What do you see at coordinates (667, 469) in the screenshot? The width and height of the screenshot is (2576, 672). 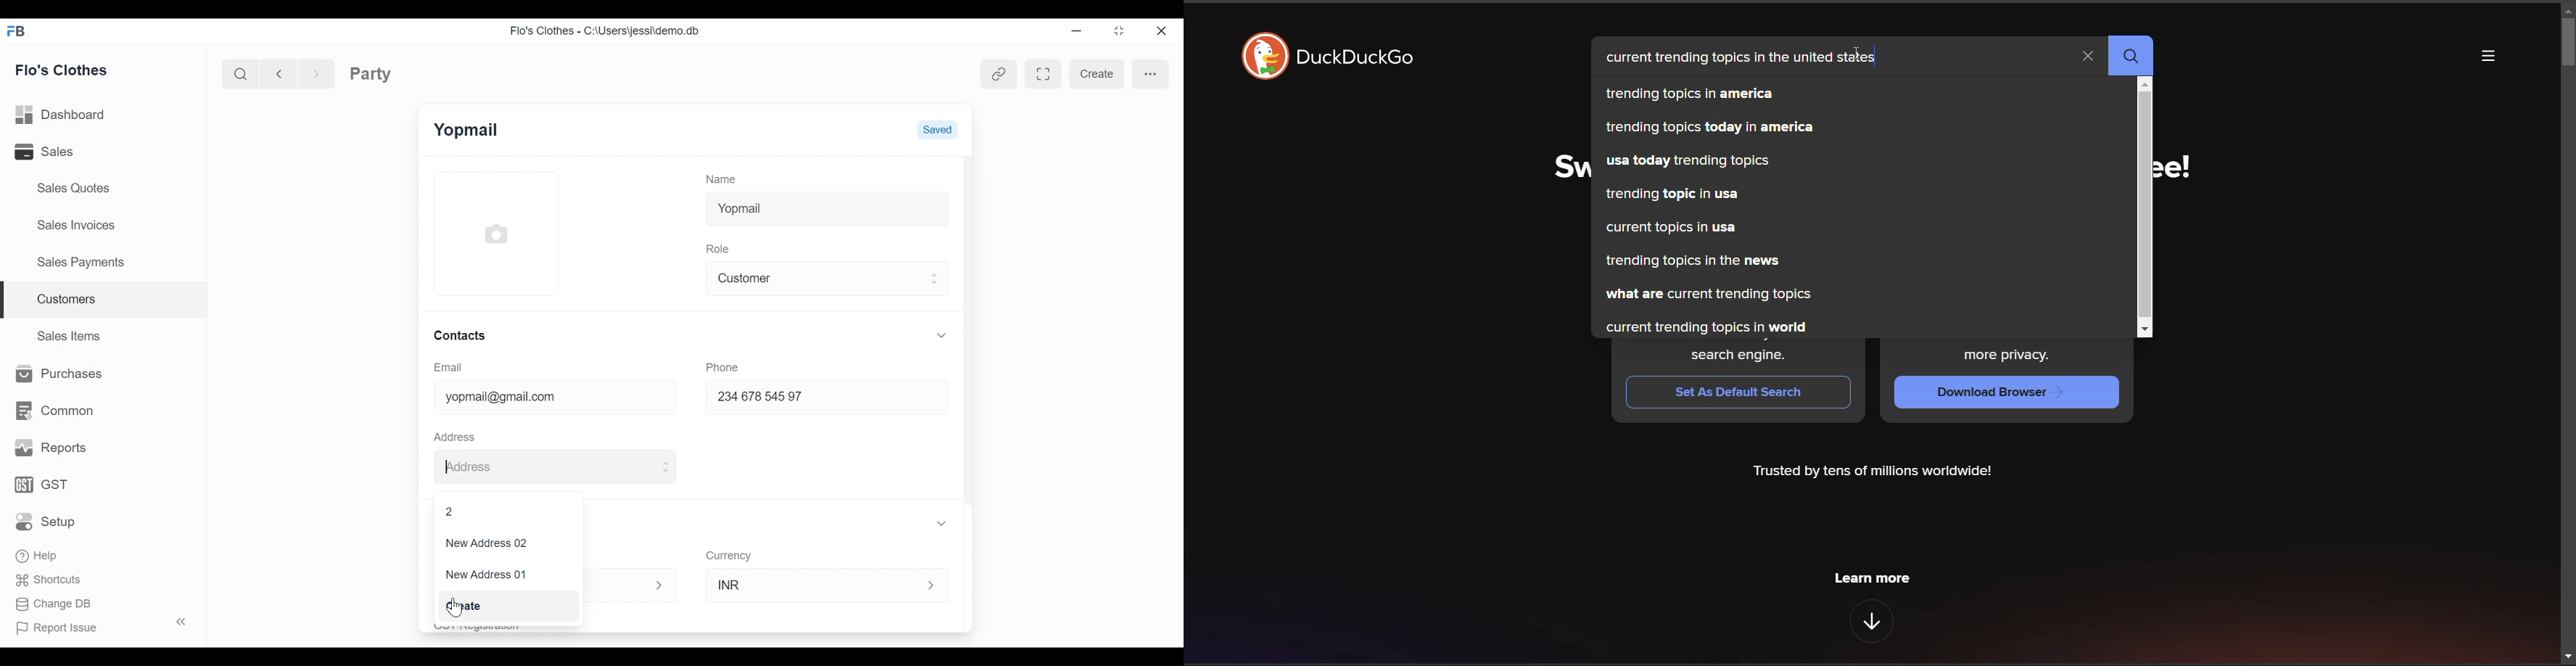 I see `Expand` at bounding box center [667, 469].